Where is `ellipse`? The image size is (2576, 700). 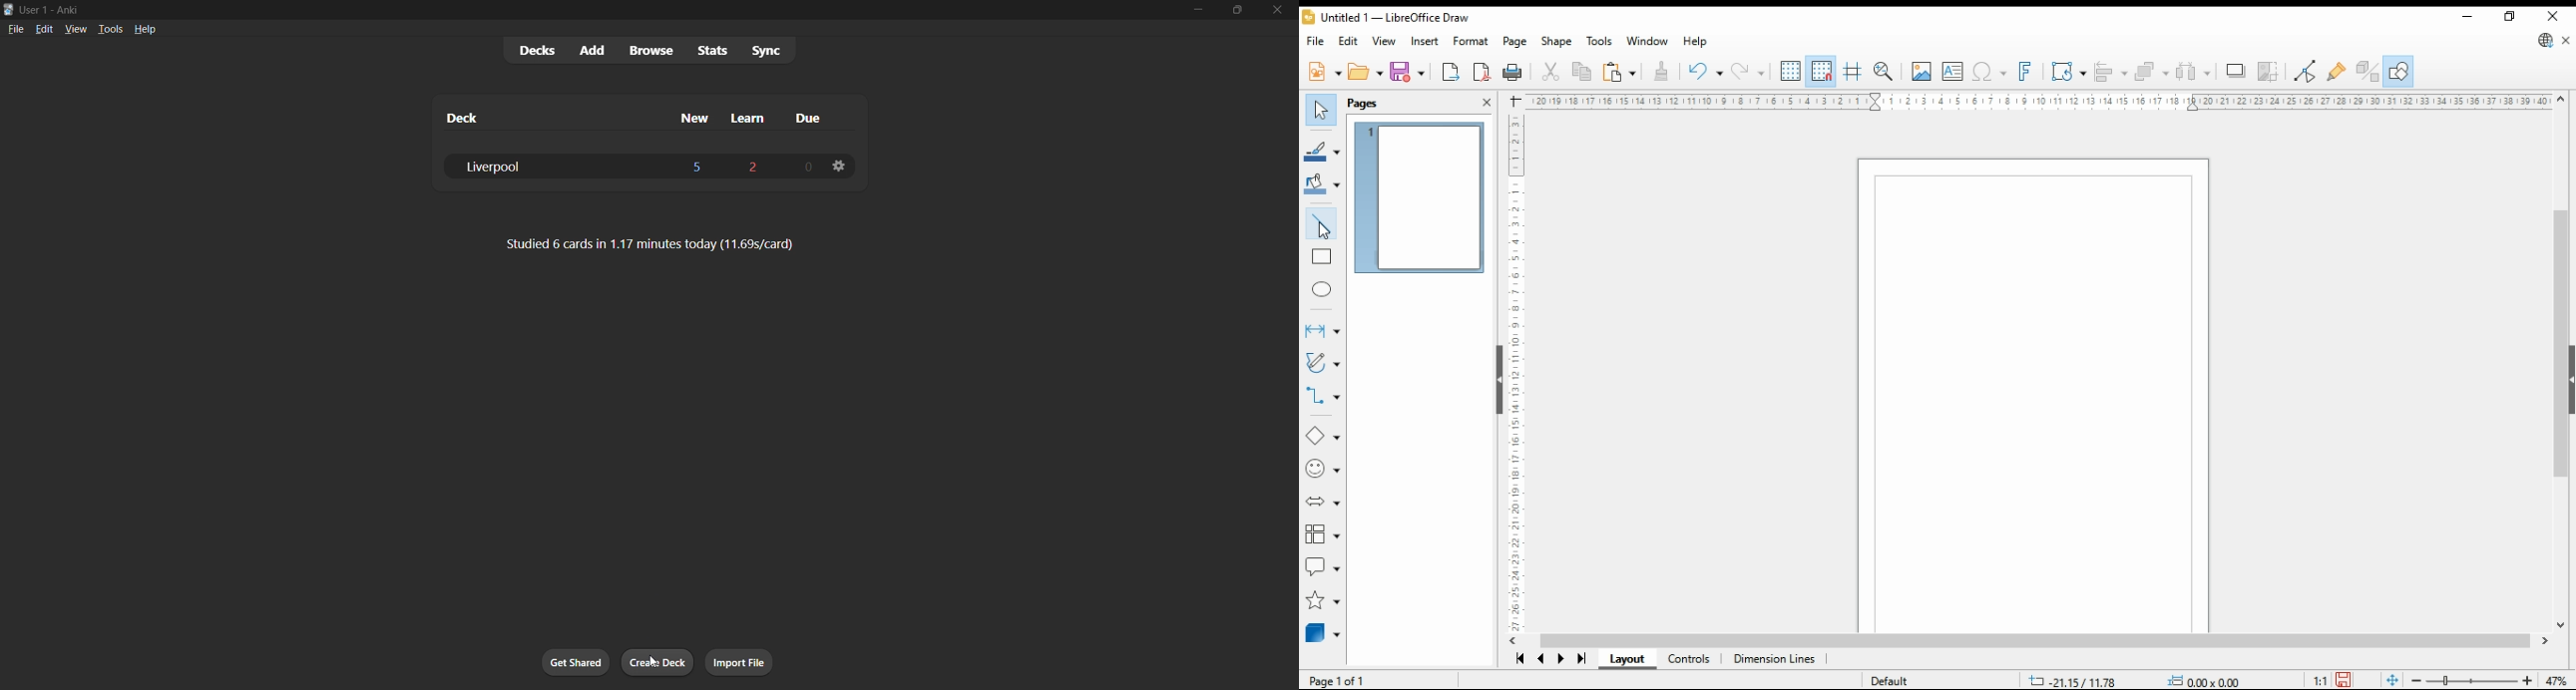 ellipse is located at coordinates (1322, 287).